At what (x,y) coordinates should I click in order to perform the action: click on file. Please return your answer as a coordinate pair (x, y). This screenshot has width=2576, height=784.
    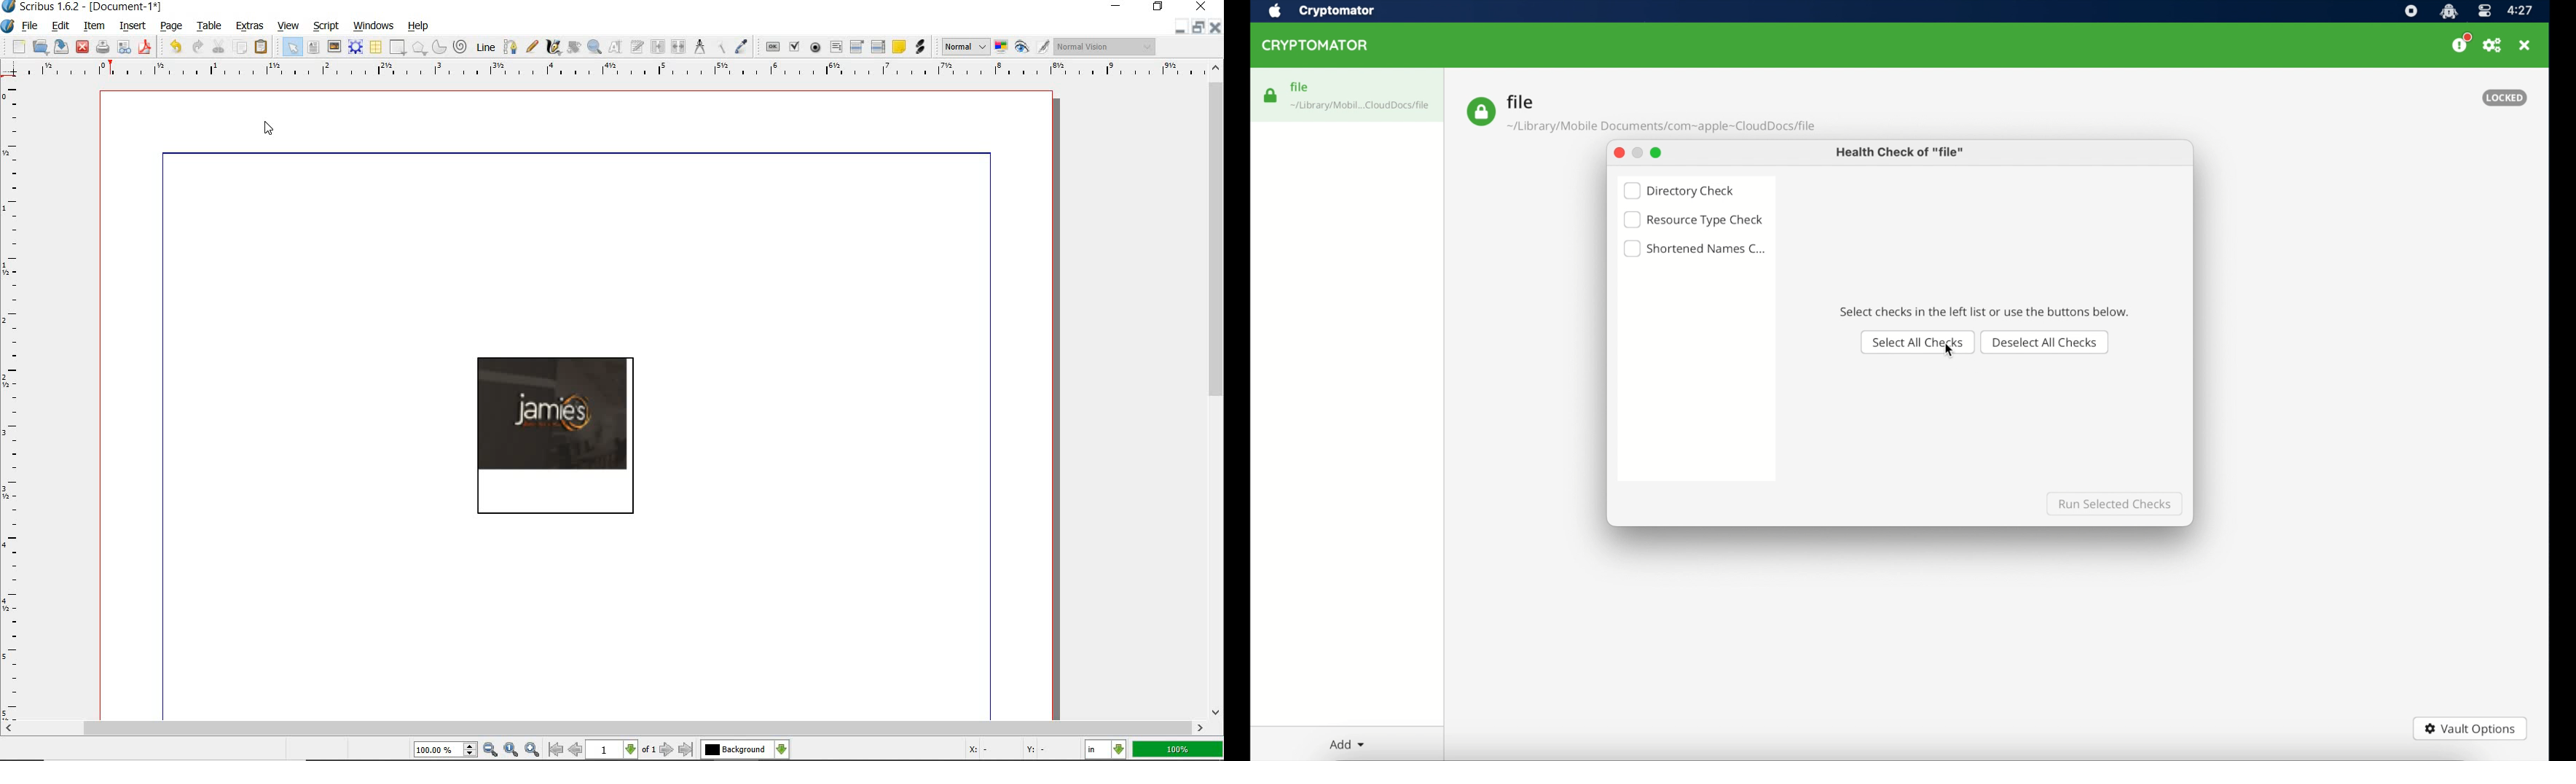
    Looking at the image, I should click on (34, 25).